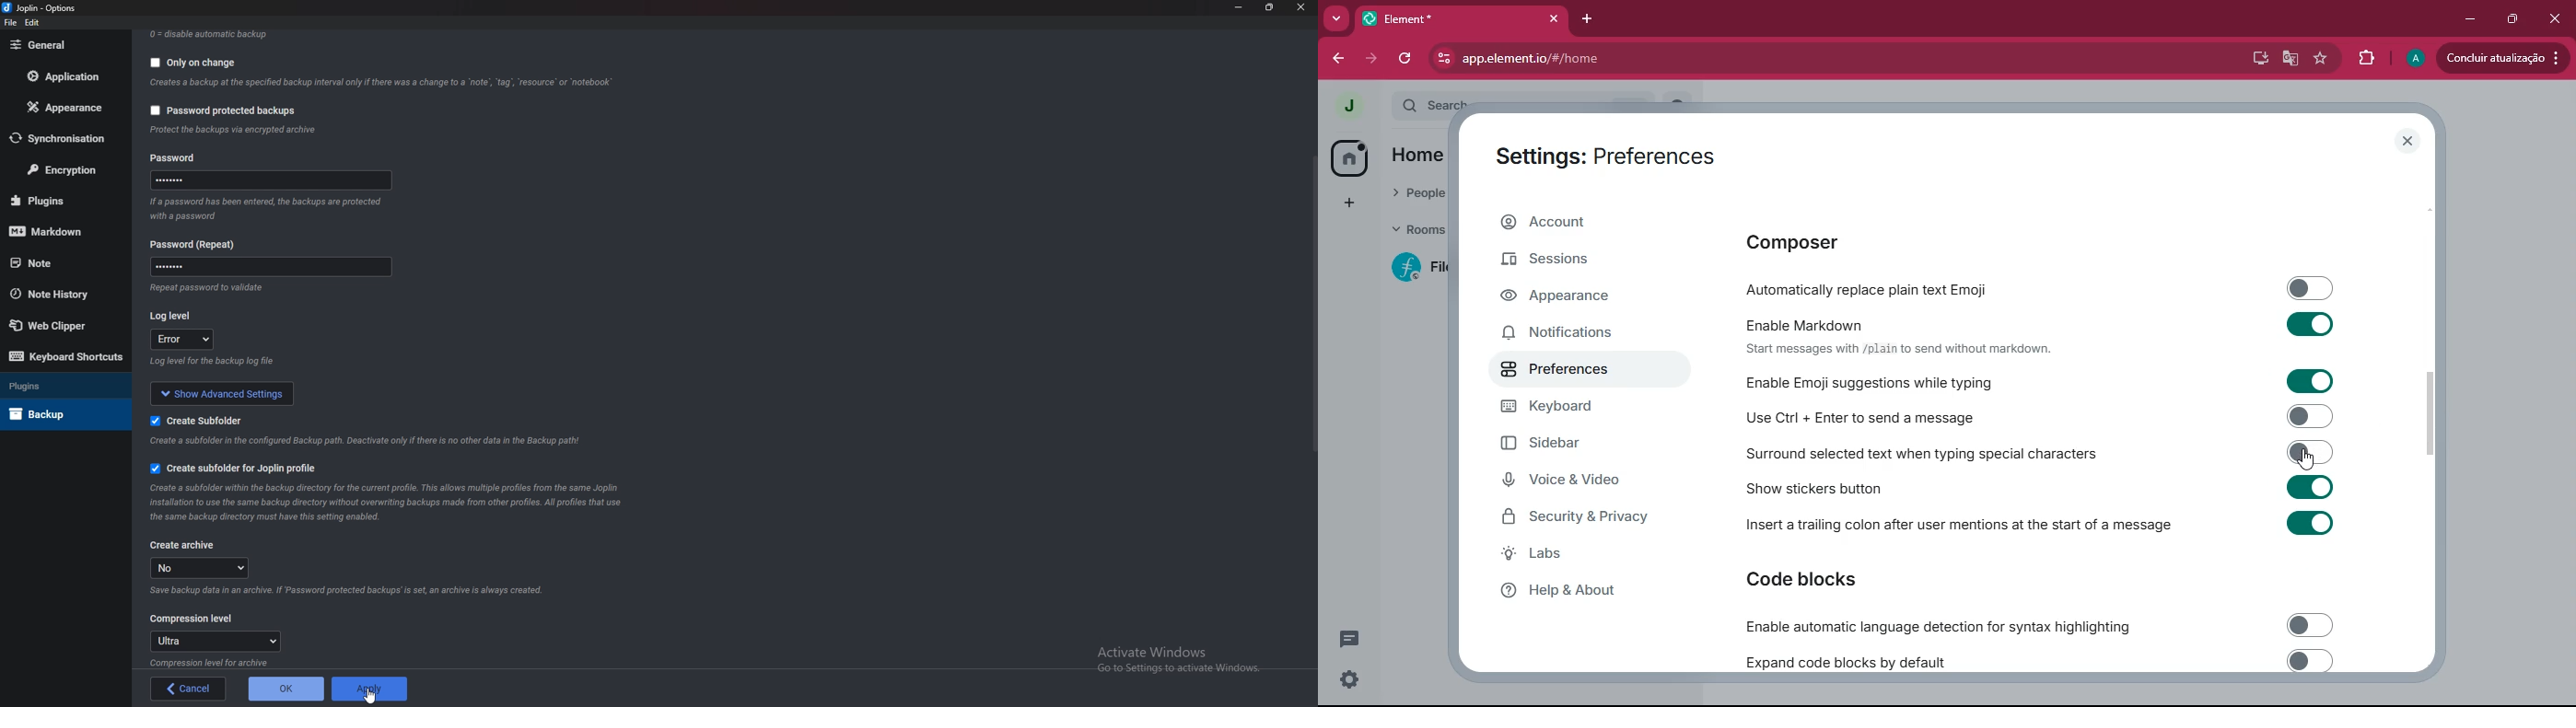 The image size is (2576, 728). What do you see at coordinates (369, 440) in the screenshot?
I see `info on subfolder` at bounding box center [369, 440].